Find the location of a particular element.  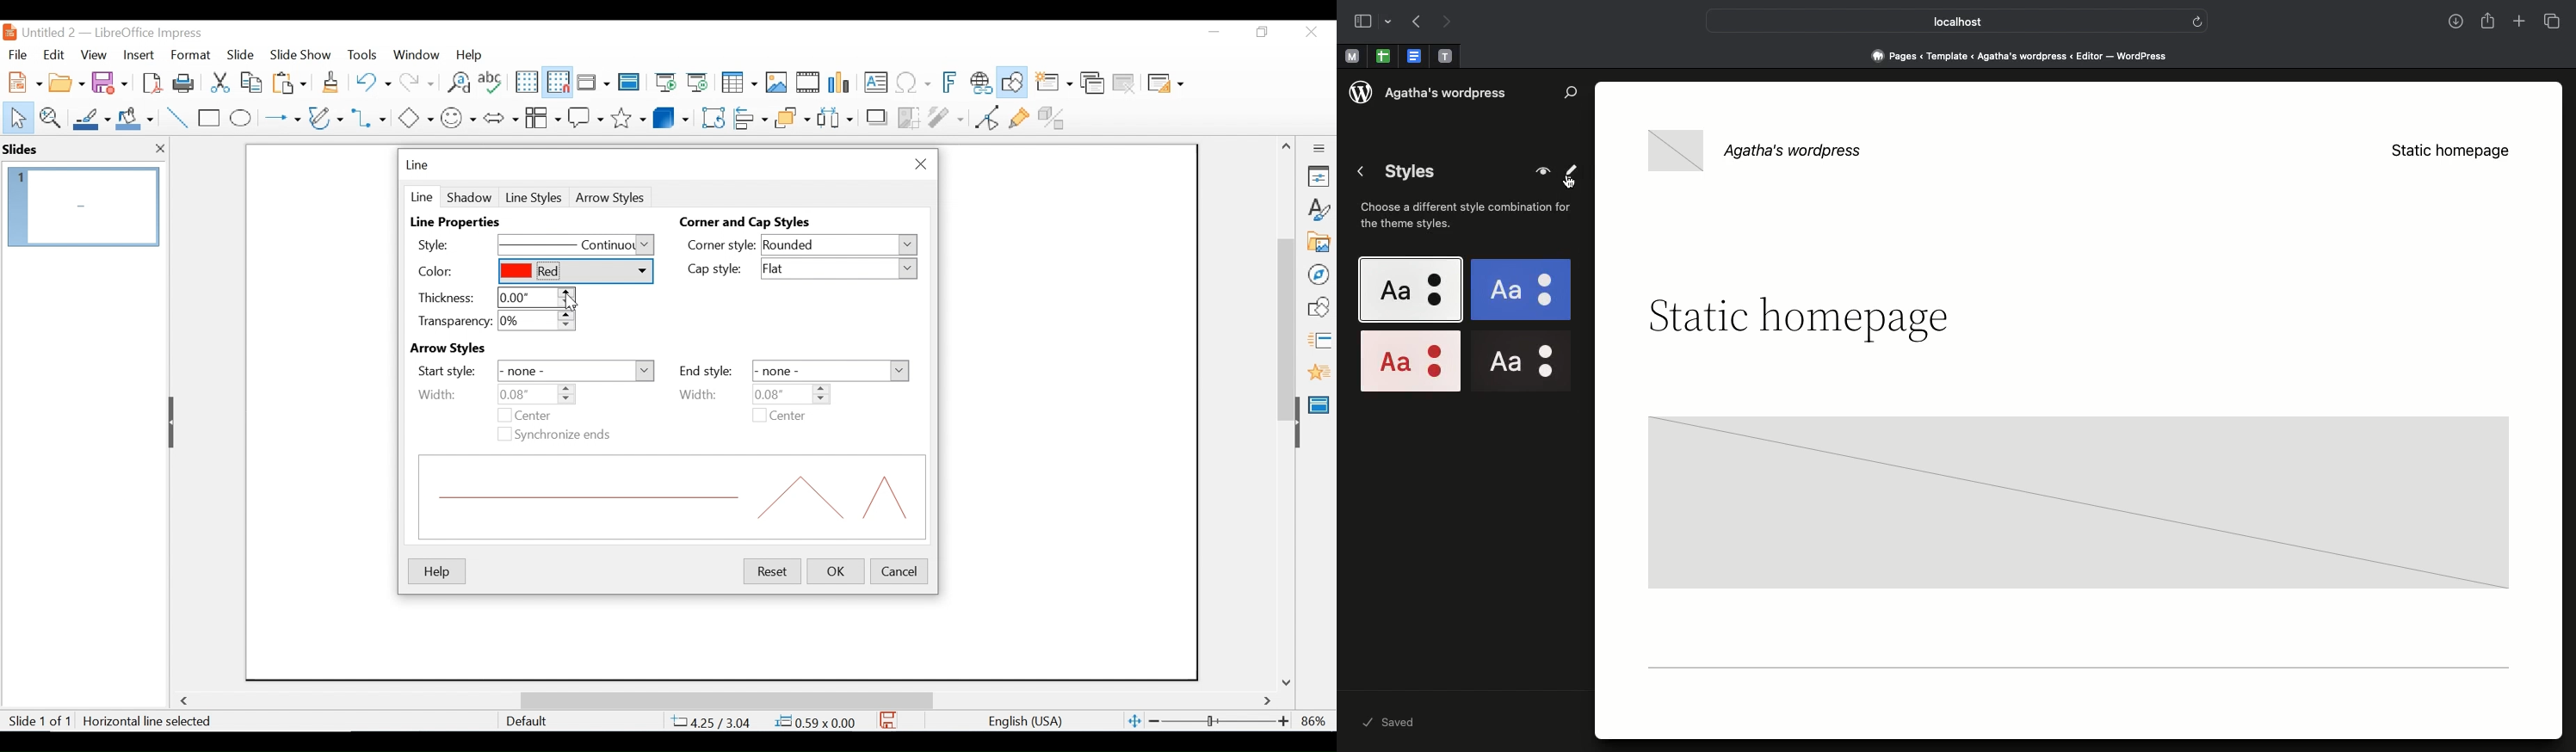

86% is located at coordinates (1317, 721).